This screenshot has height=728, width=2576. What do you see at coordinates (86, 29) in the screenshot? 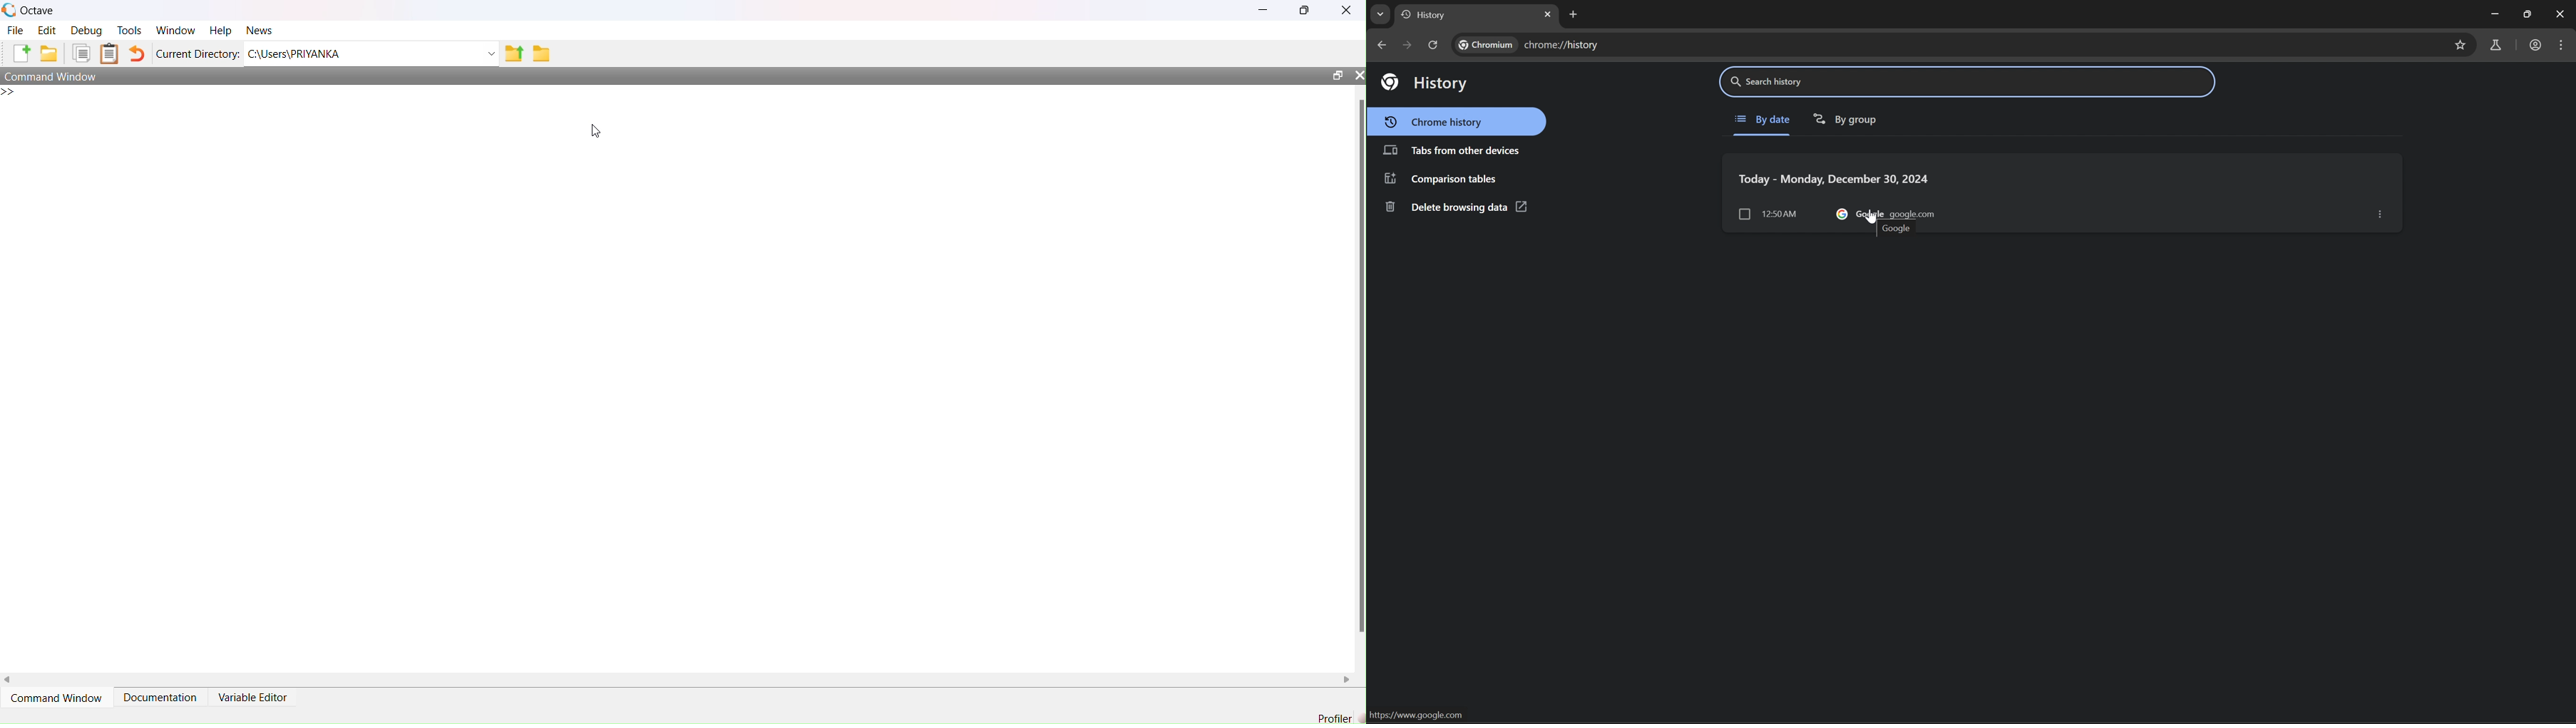
I see `Debug` at bounding box center [86, 29].